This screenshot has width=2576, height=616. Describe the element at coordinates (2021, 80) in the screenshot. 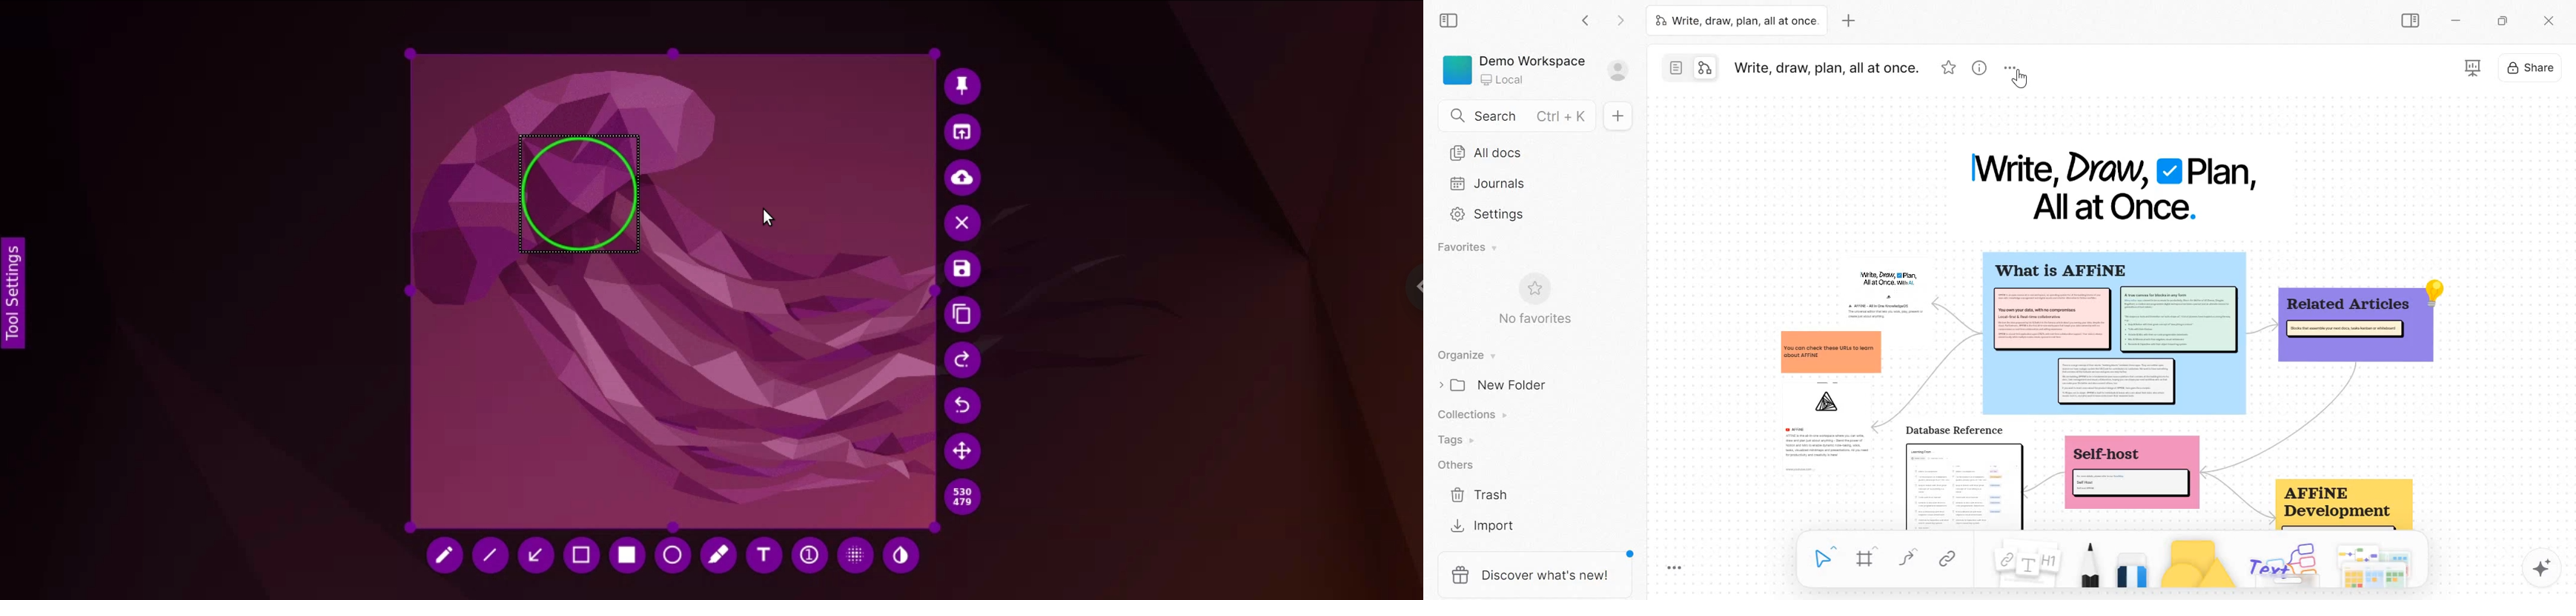

I see `cursor` at that location.